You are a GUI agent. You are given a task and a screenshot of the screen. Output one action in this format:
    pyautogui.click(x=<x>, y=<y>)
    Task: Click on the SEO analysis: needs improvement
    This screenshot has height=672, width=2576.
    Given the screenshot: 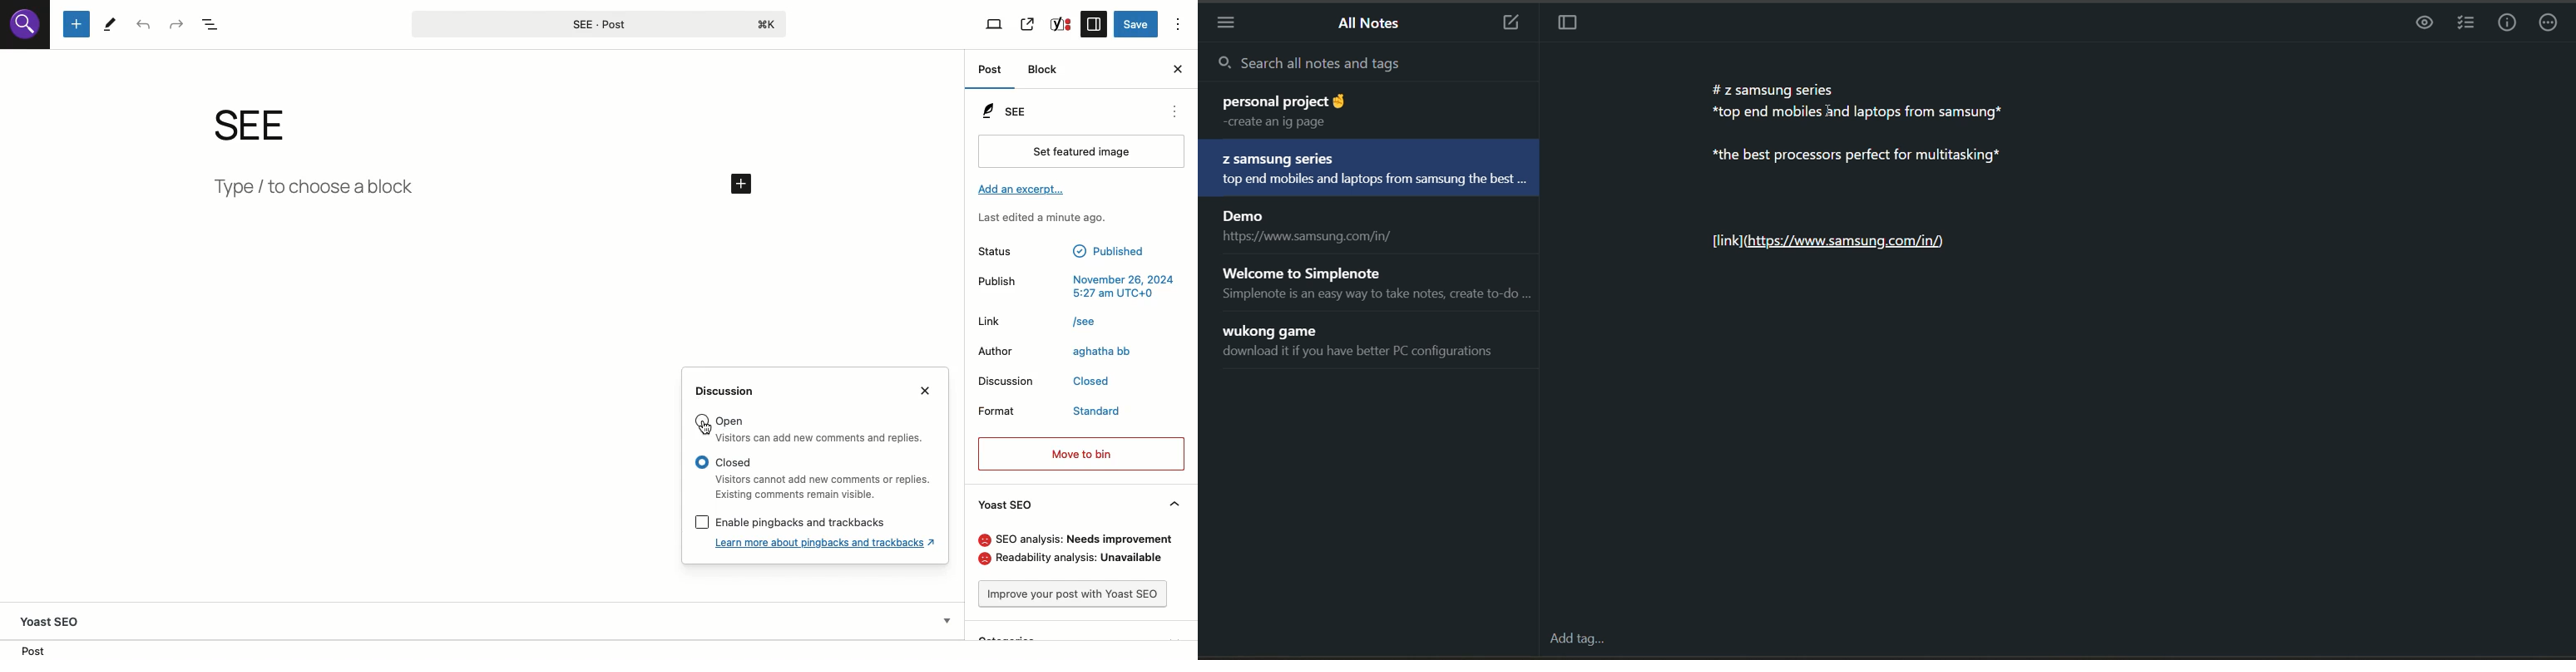 What is the action you would take?
    pyautogui.click(x=1076, y=540)
    